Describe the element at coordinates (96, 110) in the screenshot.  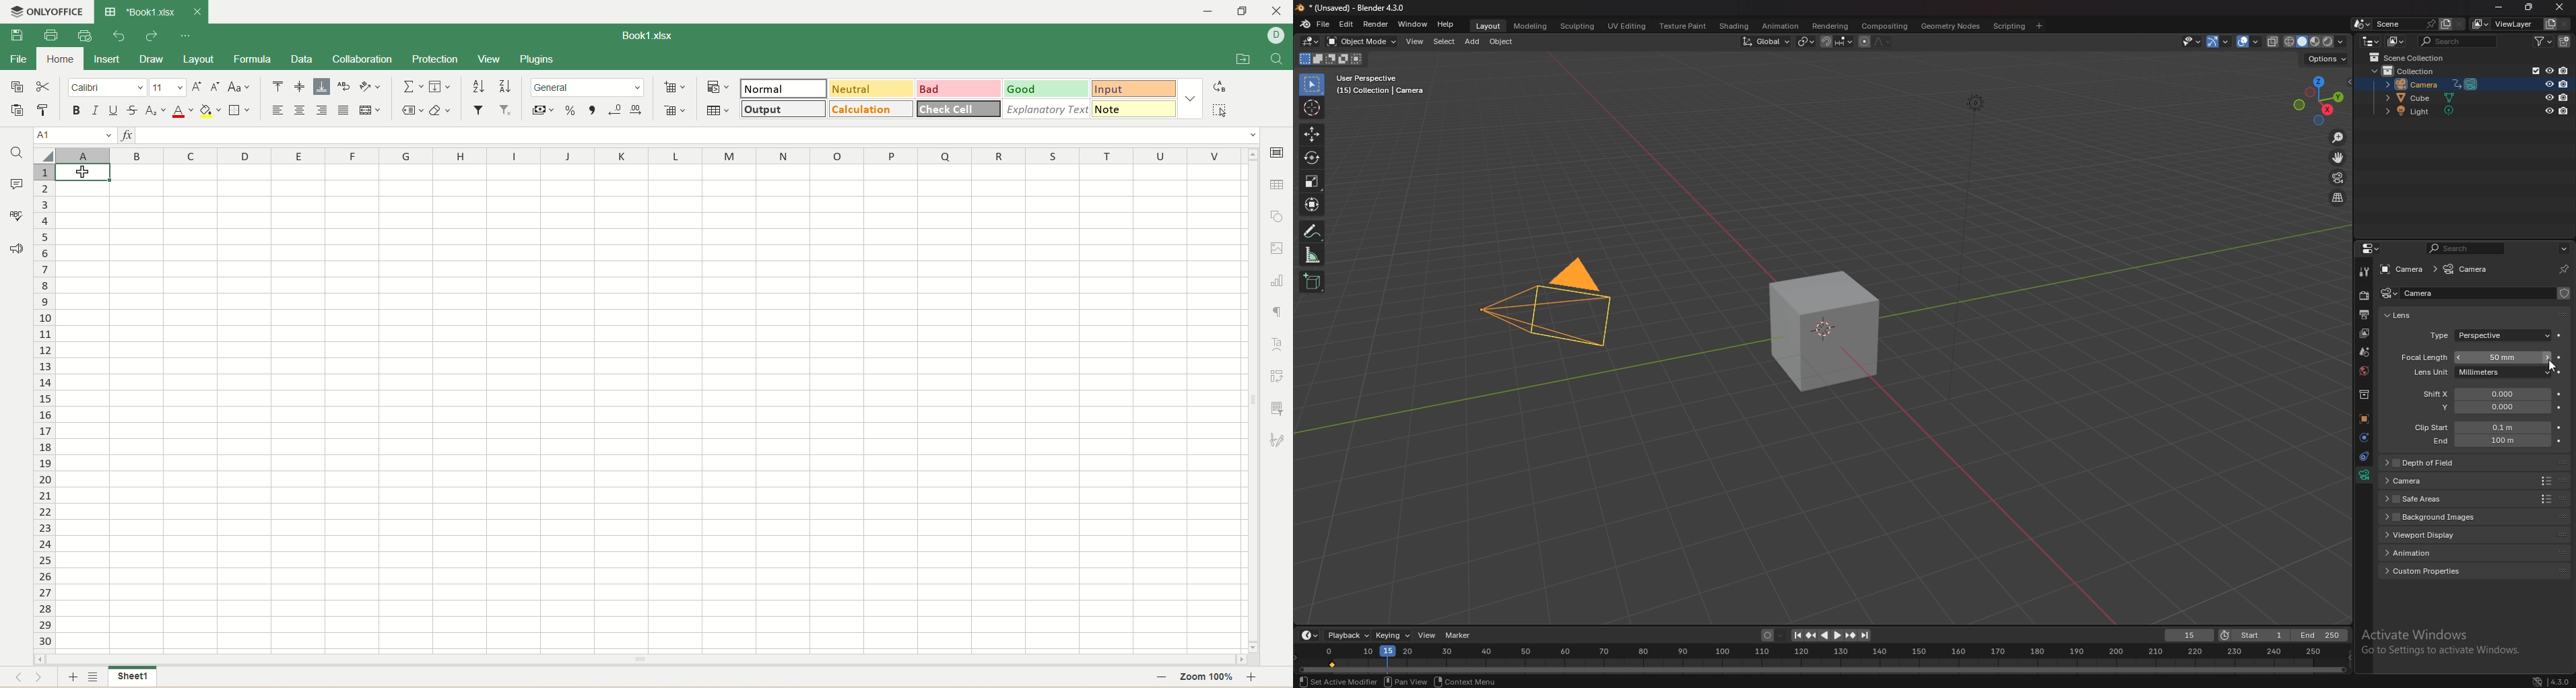
I see `italic` at that location.